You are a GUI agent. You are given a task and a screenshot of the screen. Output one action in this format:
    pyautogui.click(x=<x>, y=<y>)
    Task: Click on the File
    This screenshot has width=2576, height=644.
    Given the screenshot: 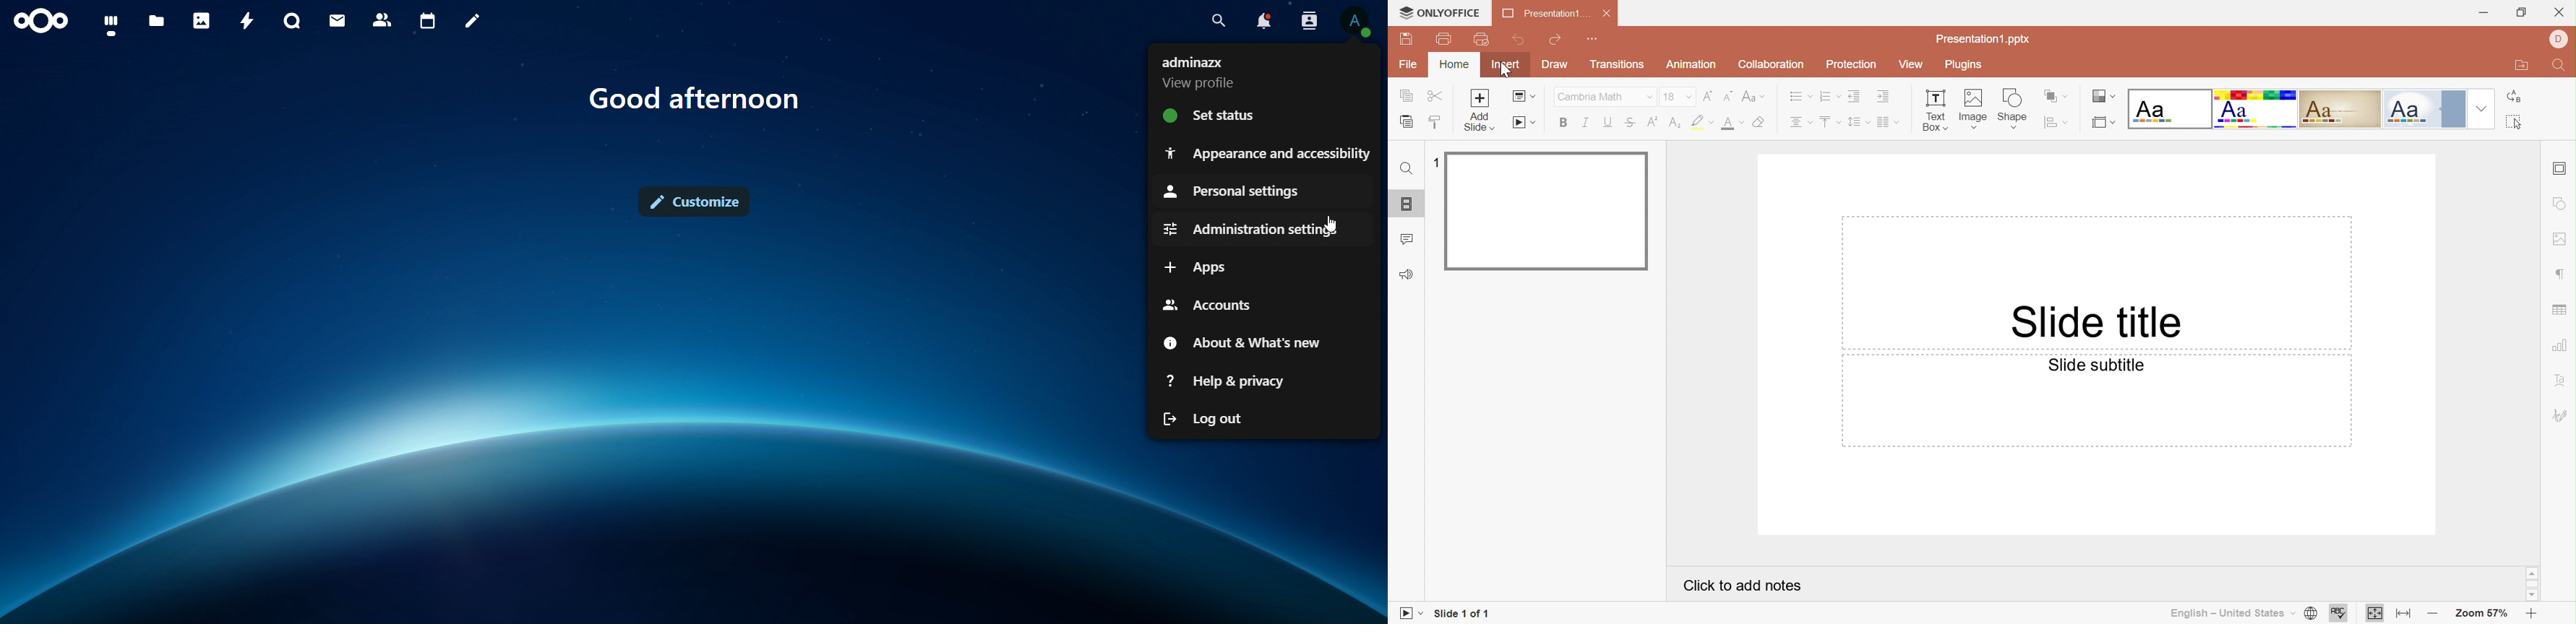 What is the action you would take?
    pyautogui.click(x=1409, y=66)
    